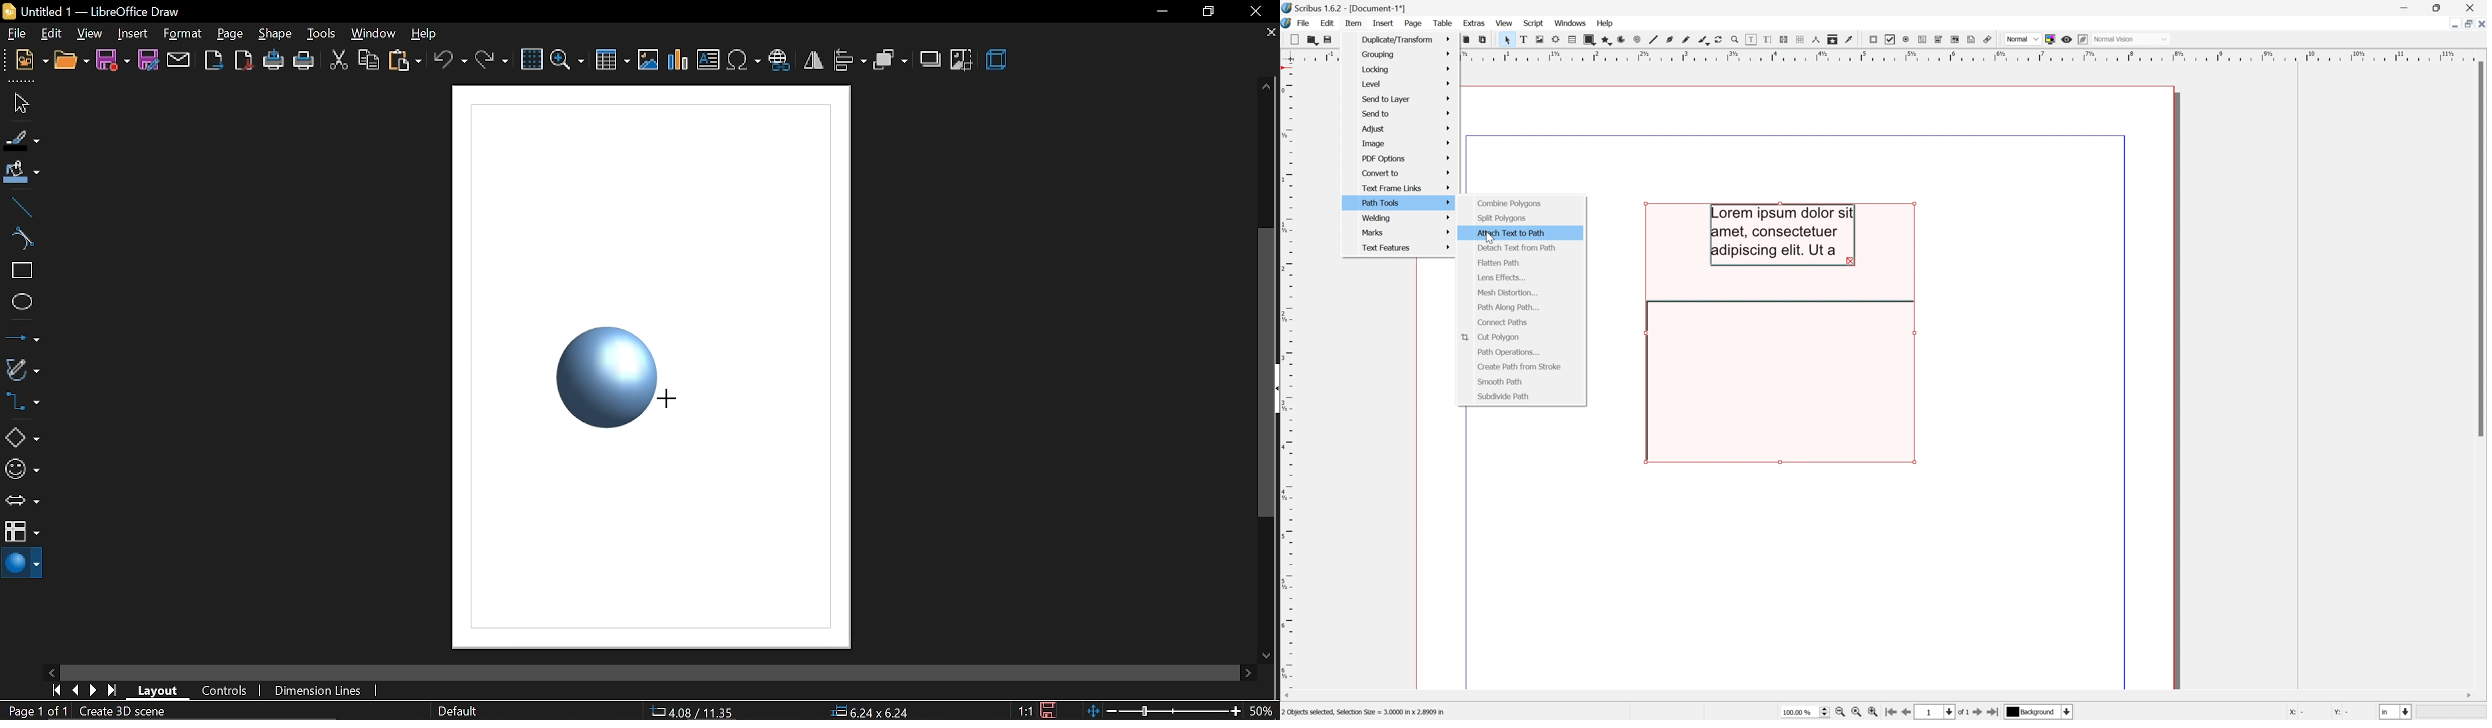 The image size is (2492, 728). Describe the element at coordinates (1921, 39) in the screenshot. I see `PDF text field` at that location.